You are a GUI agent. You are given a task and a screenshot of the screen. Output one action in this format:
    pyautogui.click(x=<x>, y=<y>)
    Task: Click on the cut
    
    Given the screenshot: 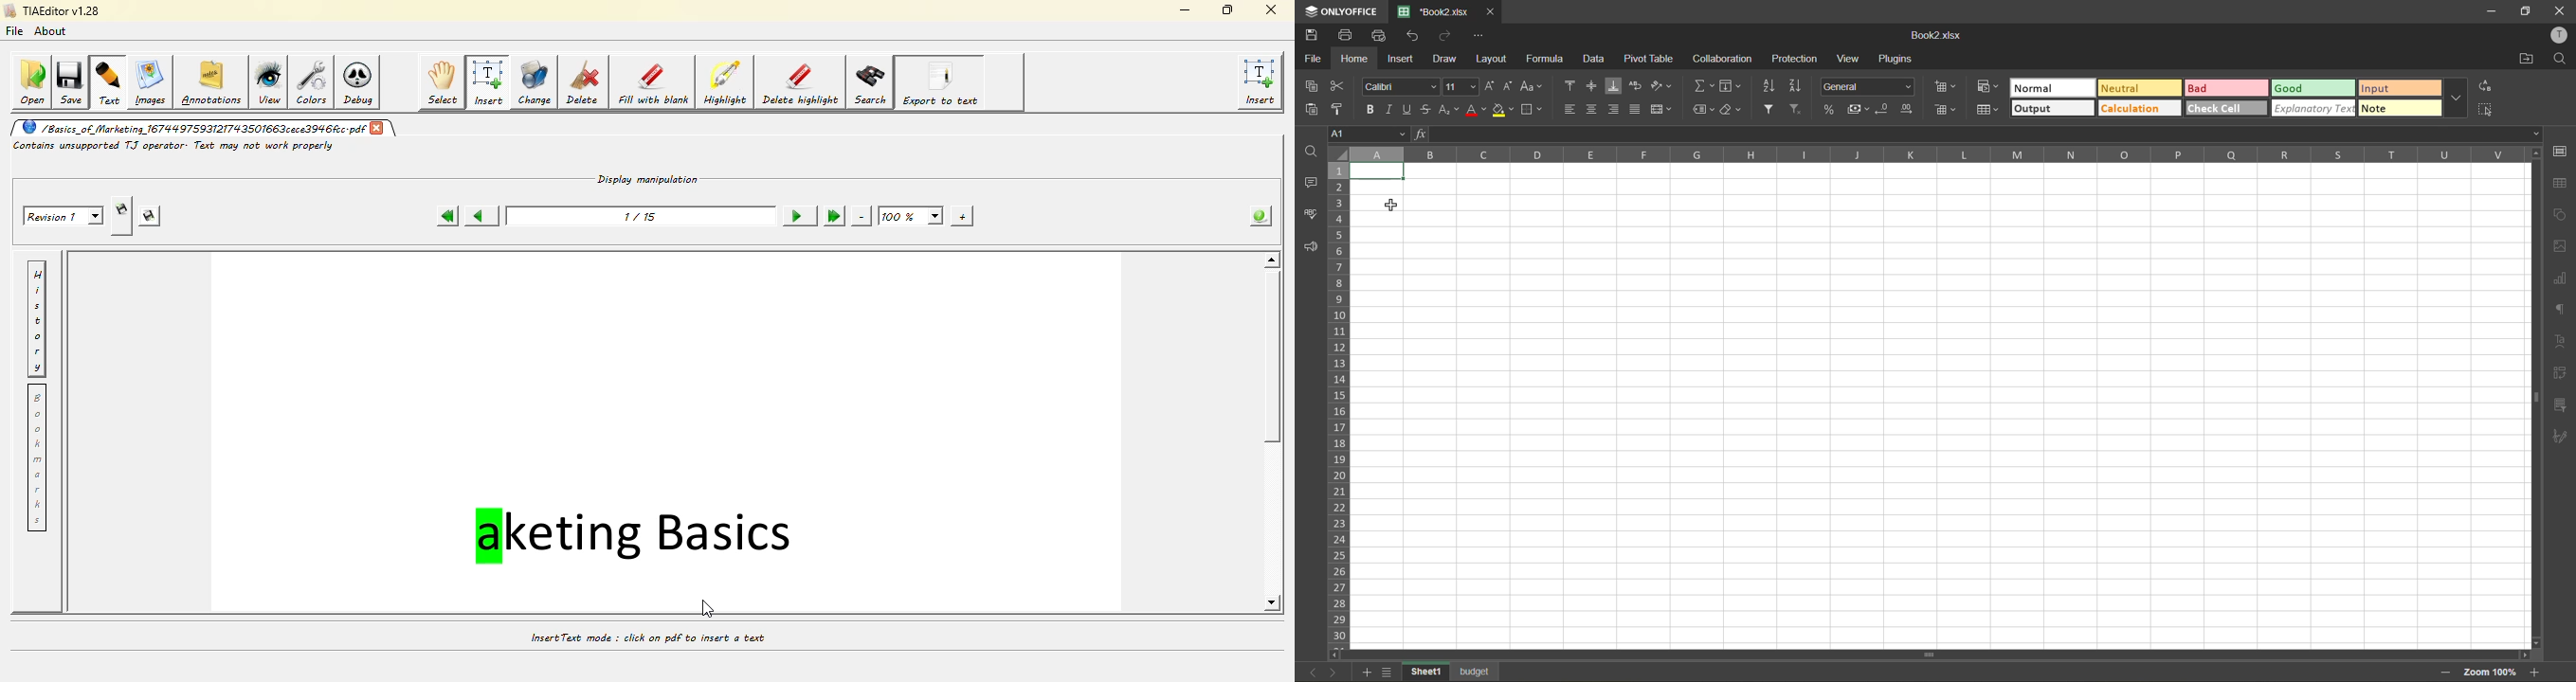 What is the action you would take?
    pyautogui.click(x=1335, y=86)
    